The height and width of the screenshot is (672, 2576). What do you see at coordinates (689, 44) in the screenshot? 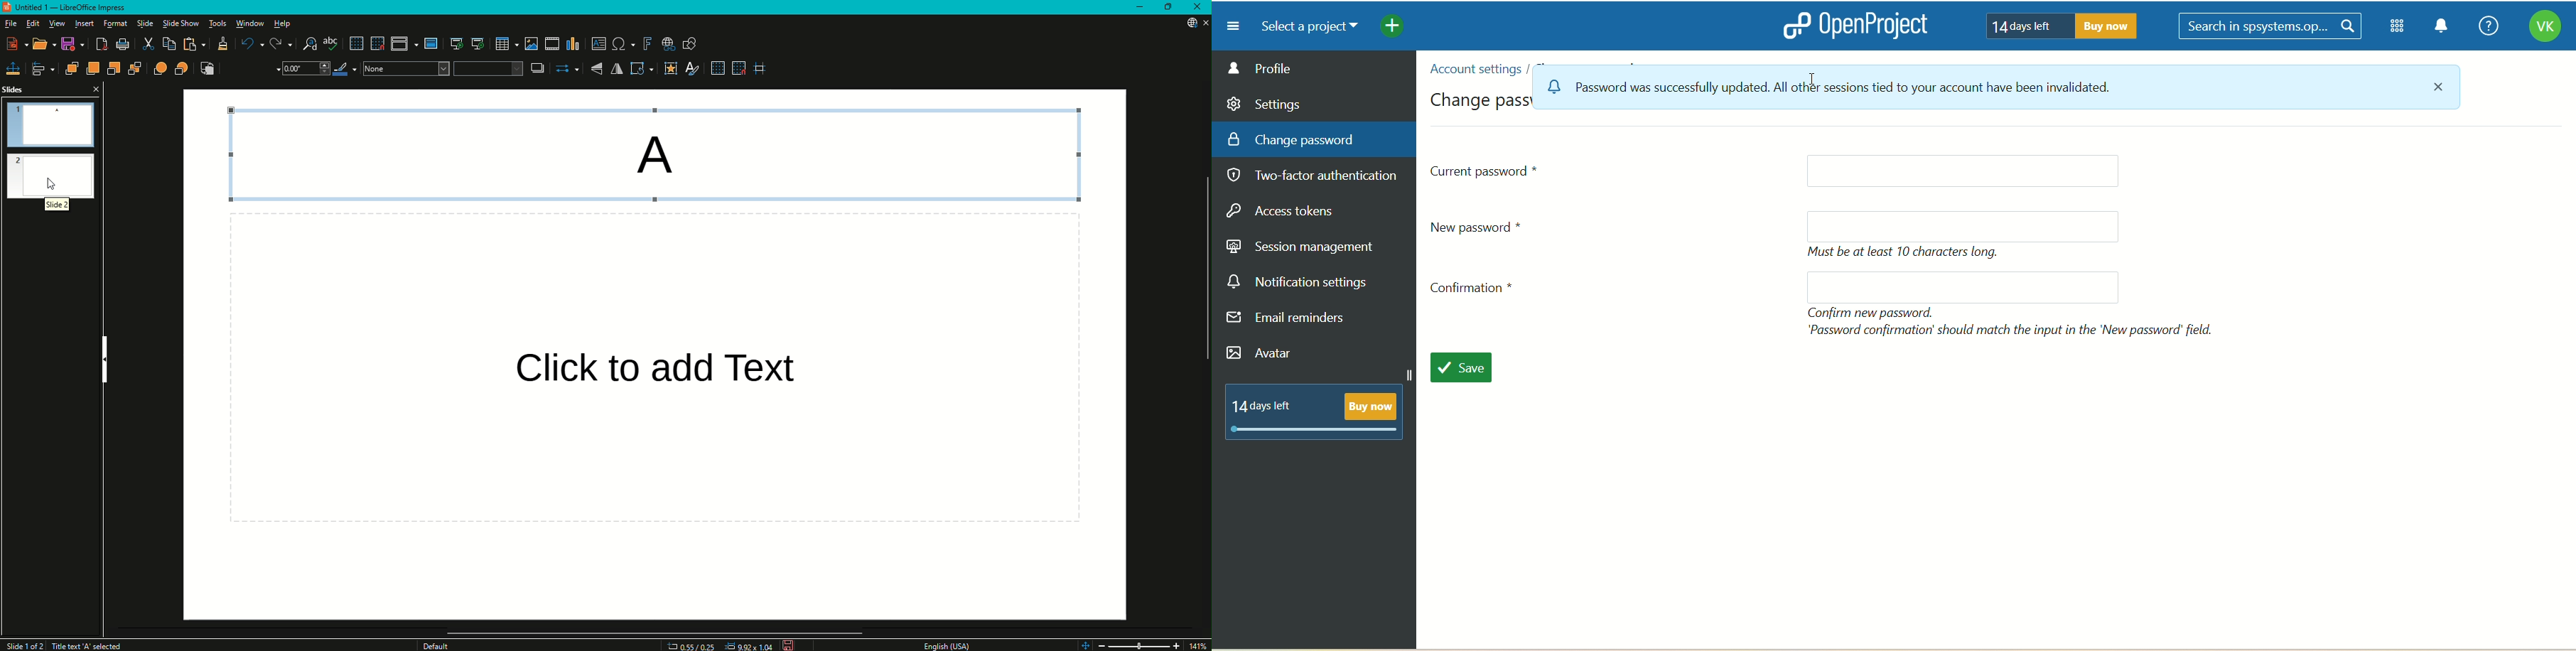
I see `Show Draw Function` at bounding box center [689, 44].